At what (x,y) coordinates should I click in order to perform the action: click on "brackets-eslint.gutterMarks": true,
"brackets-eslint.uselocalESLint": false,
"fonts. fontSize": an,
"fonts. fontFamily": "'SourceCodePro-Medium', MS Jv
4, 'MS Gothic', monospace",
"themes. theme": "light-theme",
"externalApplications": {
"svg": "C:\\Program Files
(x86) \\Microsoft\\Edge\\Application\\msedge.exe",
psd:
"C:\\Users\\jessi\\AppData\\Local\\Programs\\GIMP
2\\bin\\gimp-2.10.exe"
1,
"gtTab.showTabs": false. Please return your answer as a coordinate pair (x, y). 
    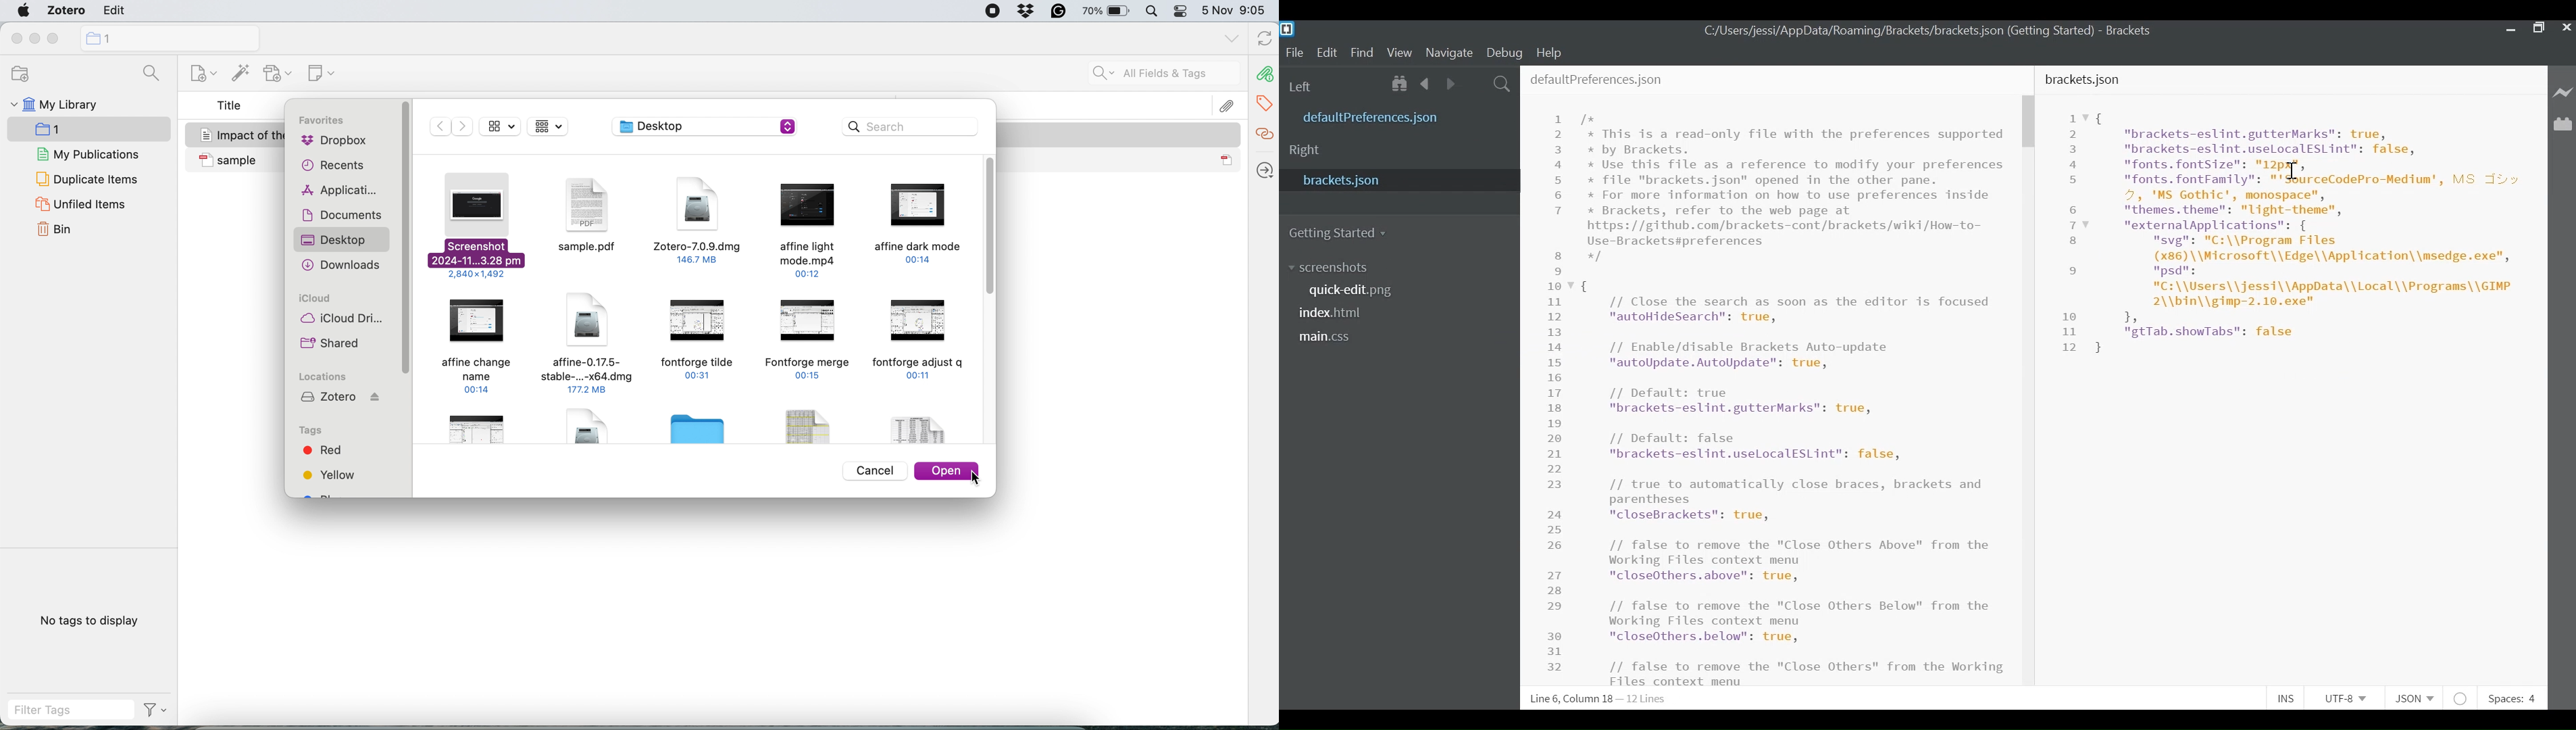
    Looking at the image, I should click on (2309, 231).